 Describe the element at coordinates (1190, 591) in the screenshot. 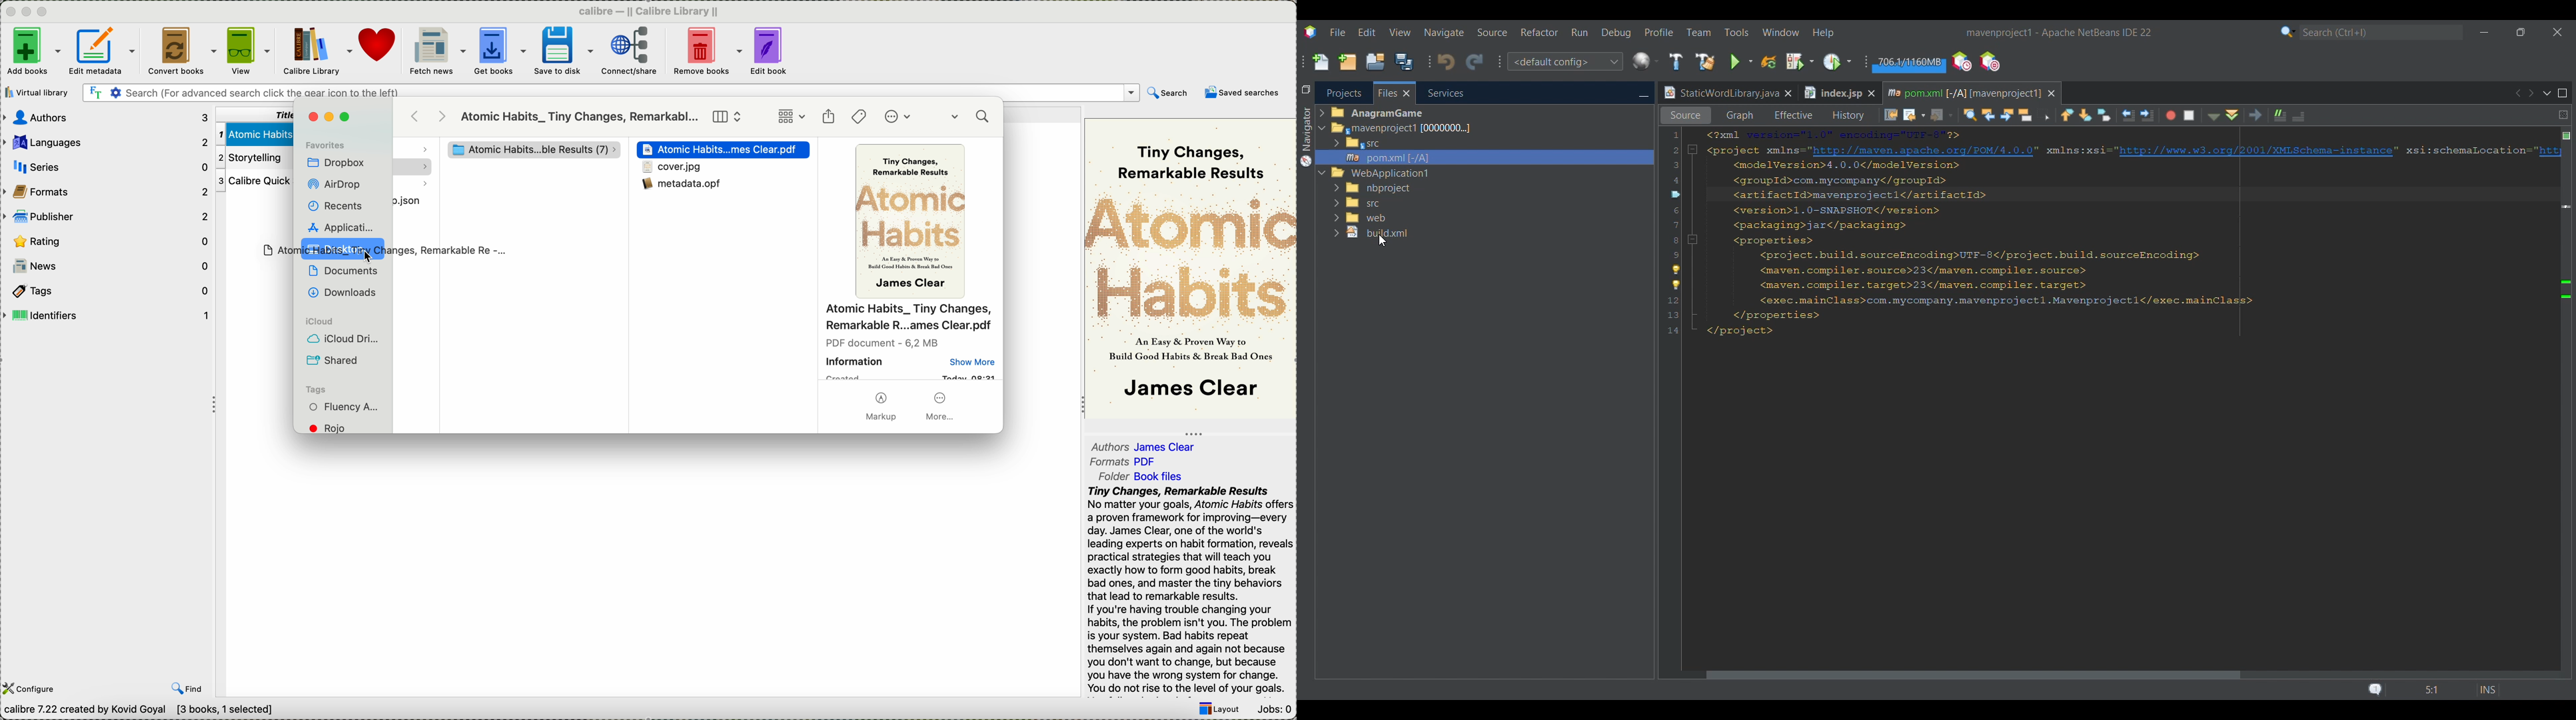

I see `summary` at that location.